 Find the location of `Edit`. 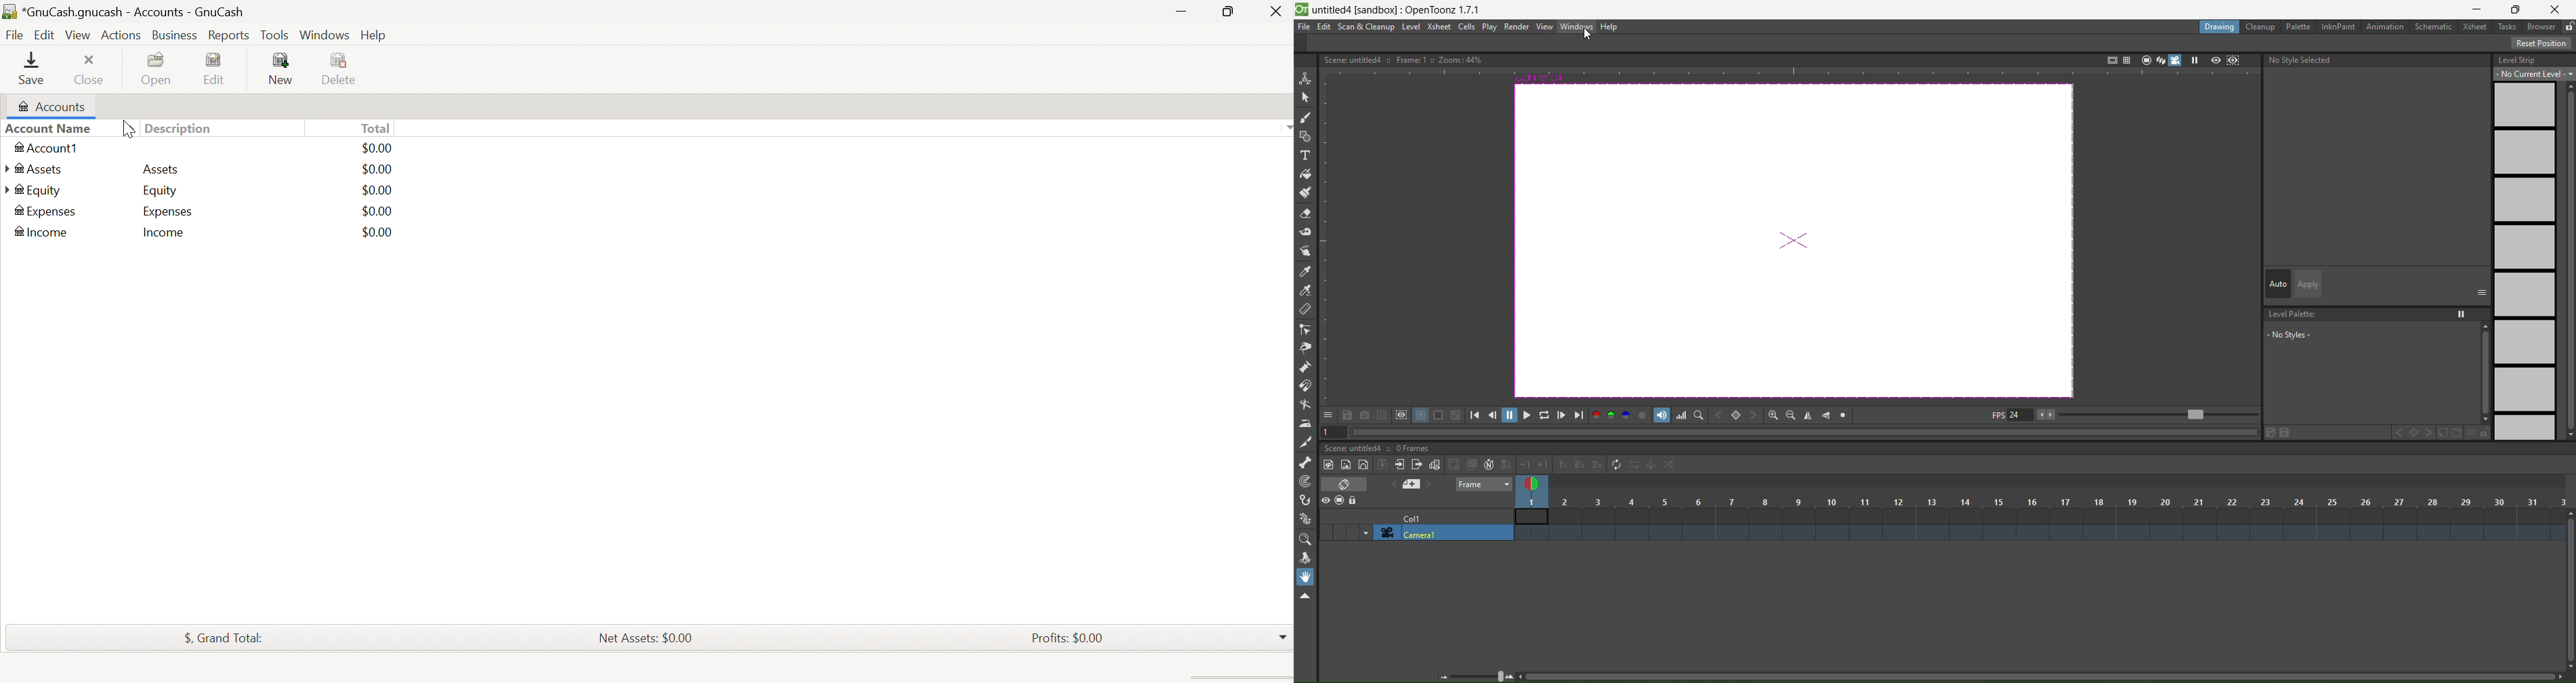

Edit is located at coordinates (43, 34).